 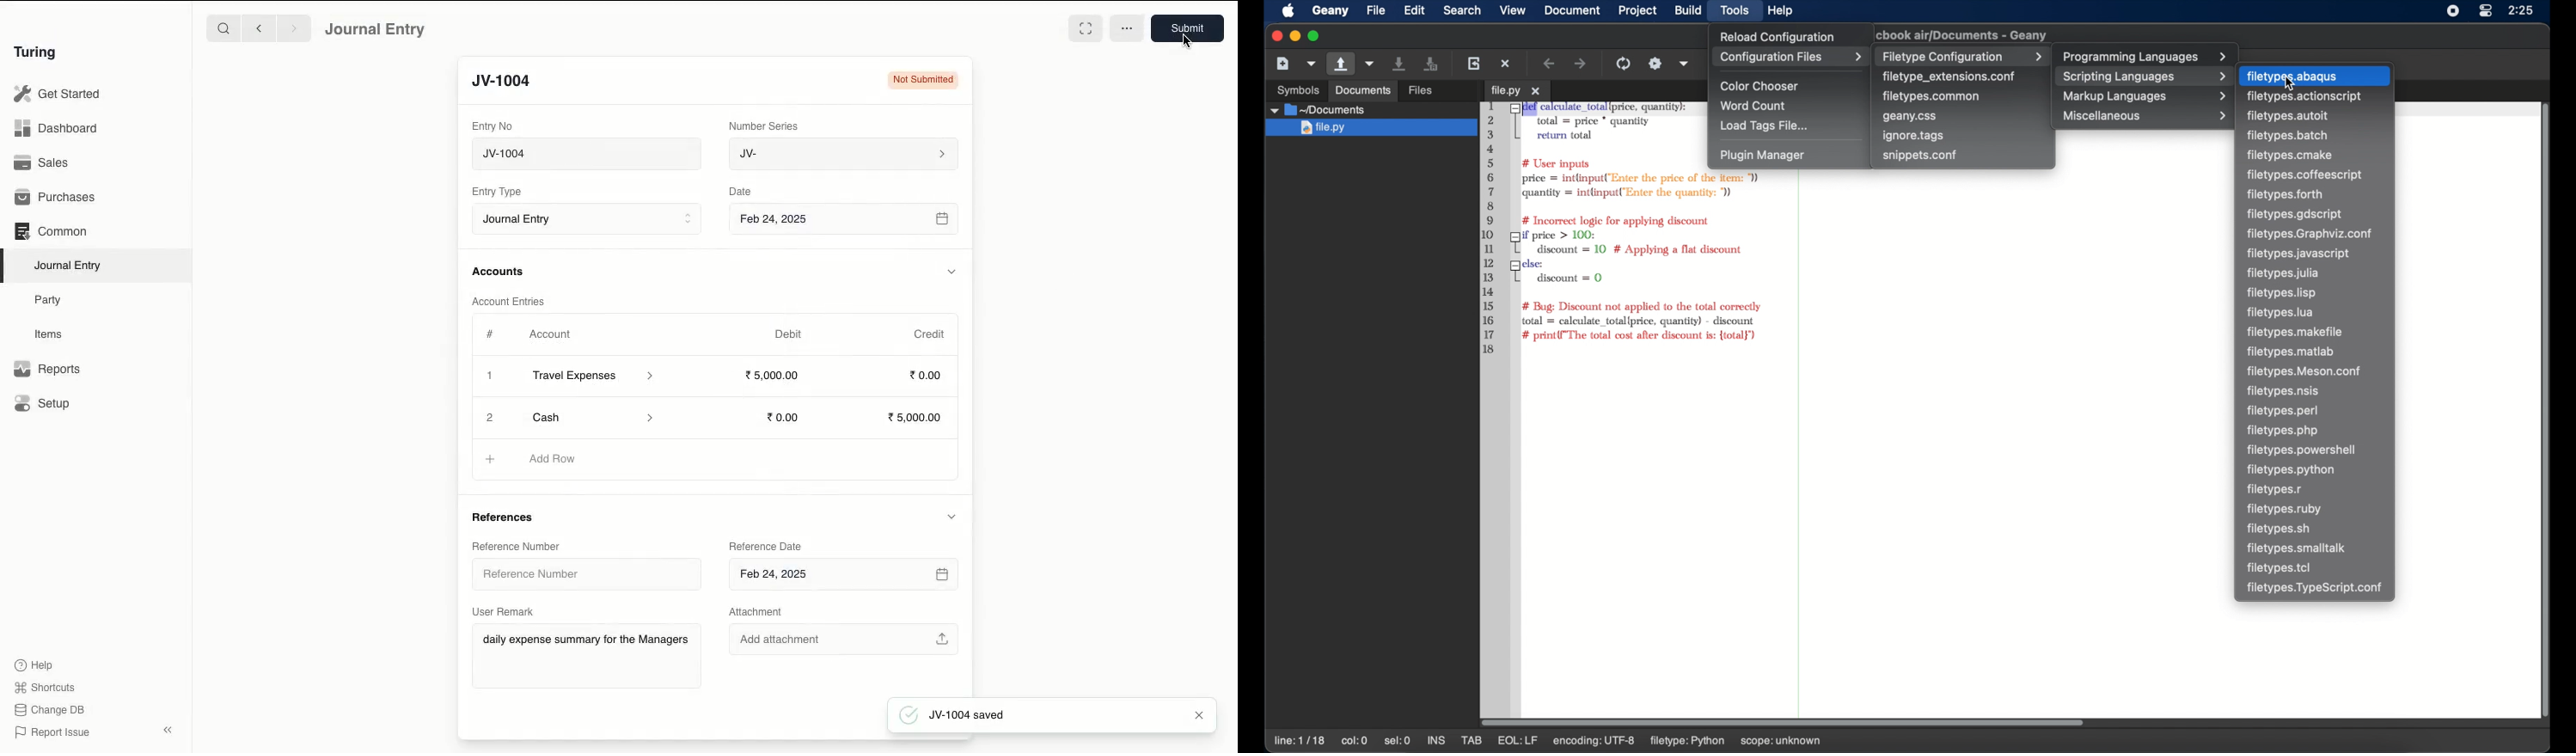 I want to click on Add, so click(x=491, y=376).